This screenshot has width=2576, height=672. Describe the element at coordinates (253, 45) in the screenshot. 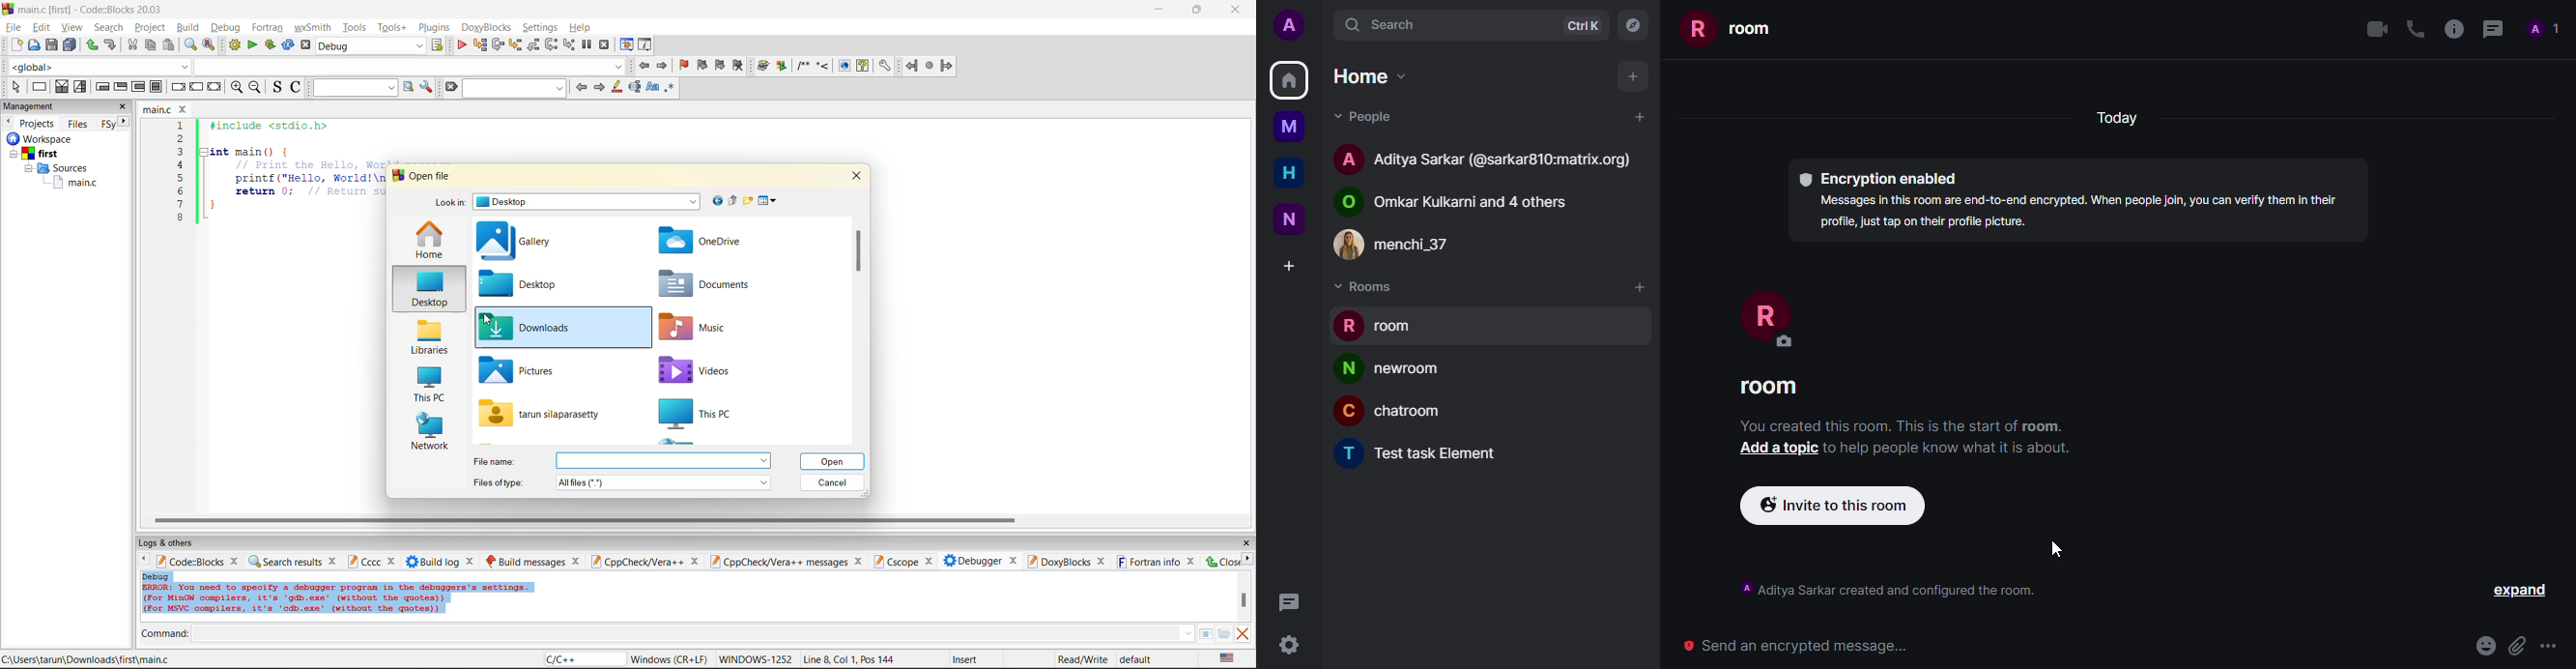

I see `run` at that location.